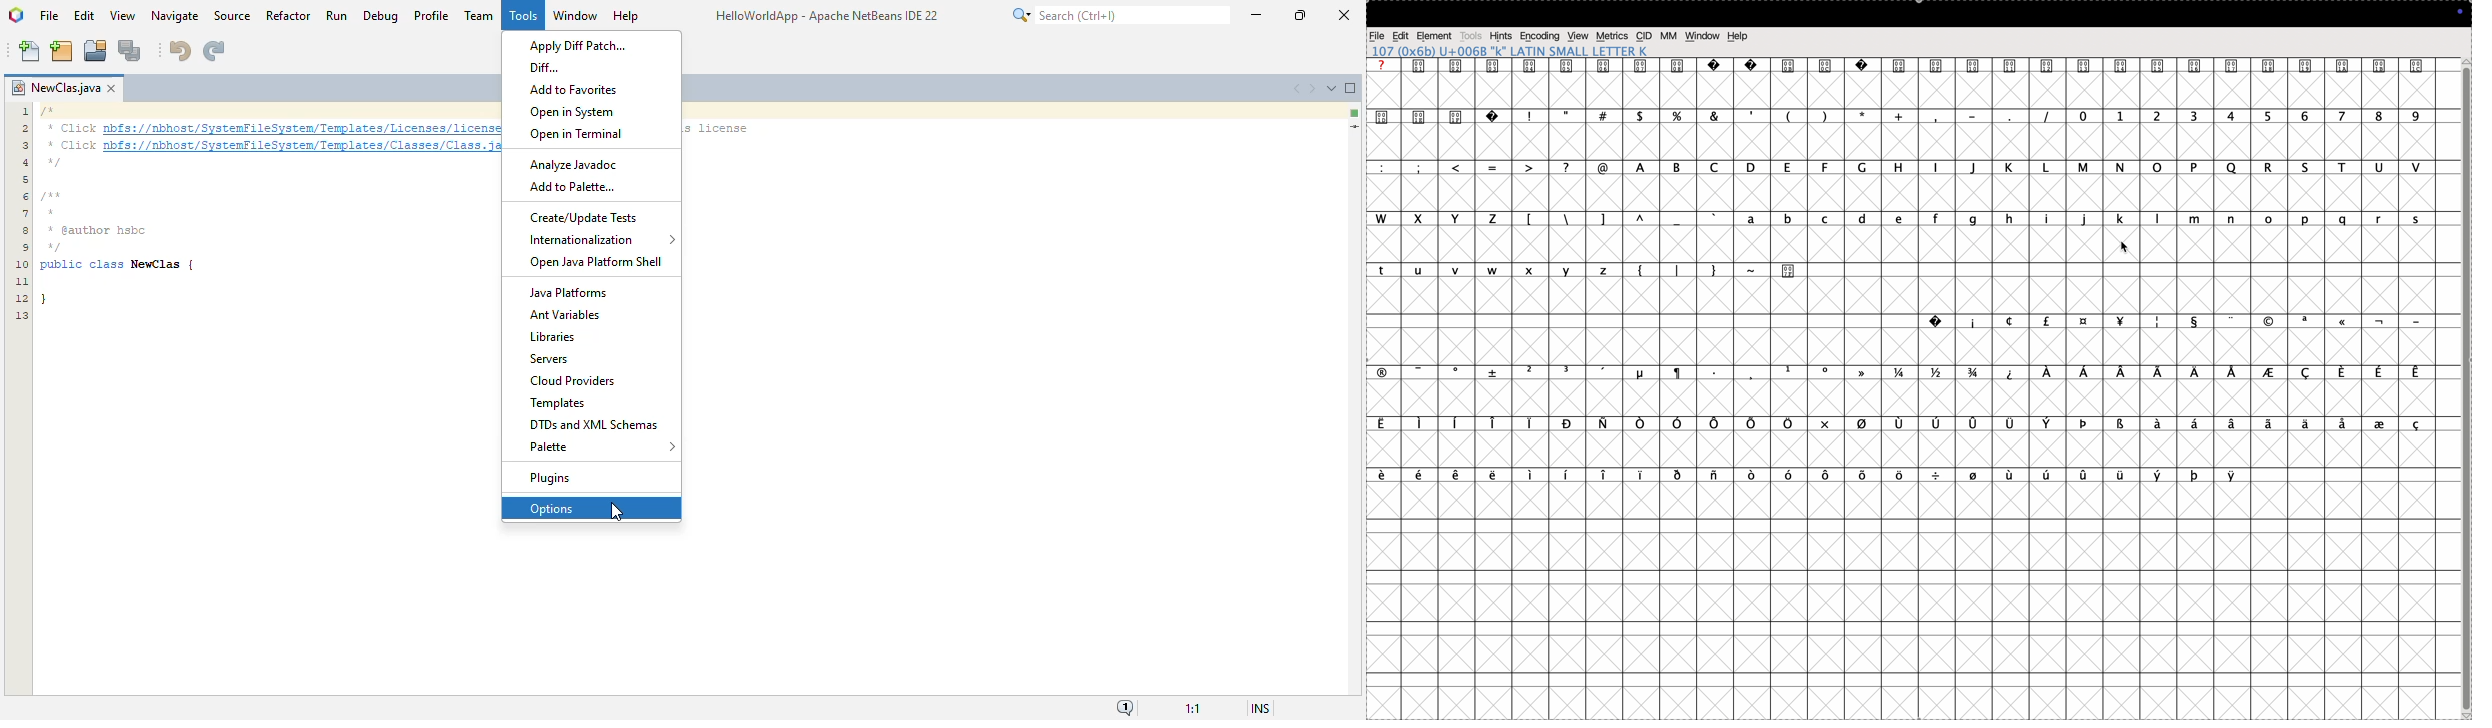 The height and width of the screenshot is (728, 2492). What do you see at coordinates (1381, 165) in the screenshot?
I see `:` at bounding box center [1381, 165].